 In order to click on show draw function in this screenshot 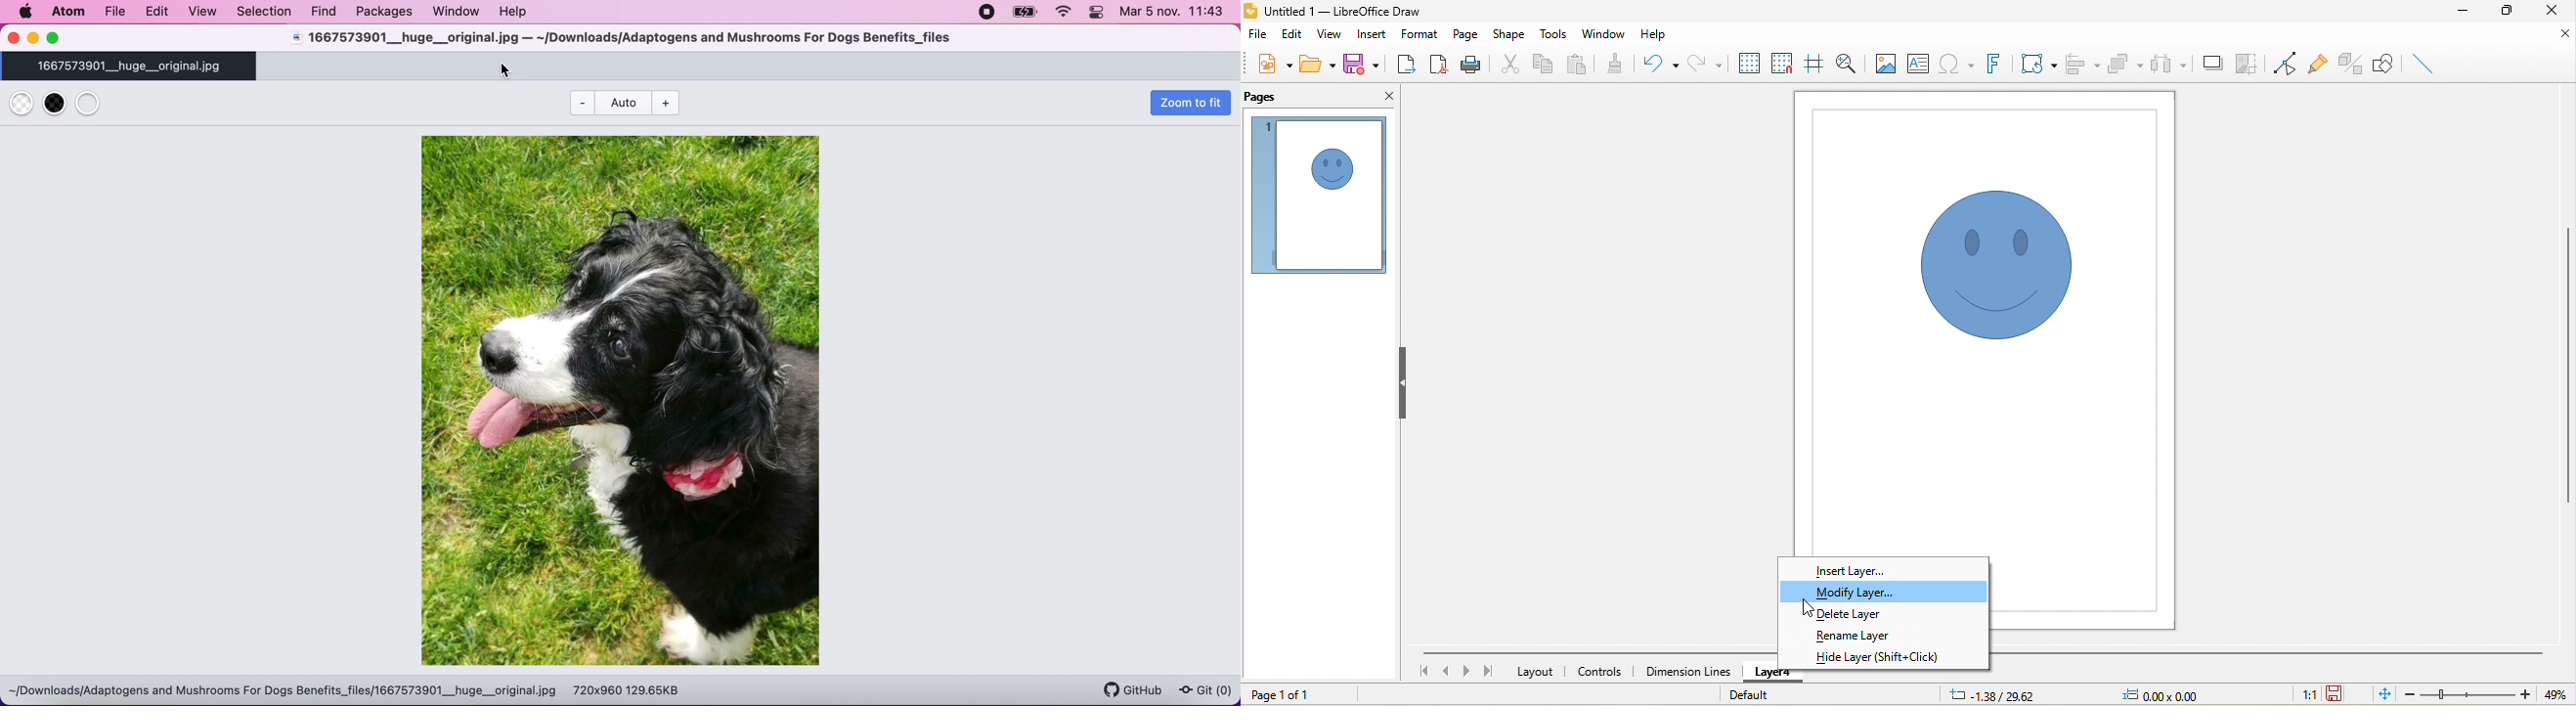, I will do `click(2381, 64)`.